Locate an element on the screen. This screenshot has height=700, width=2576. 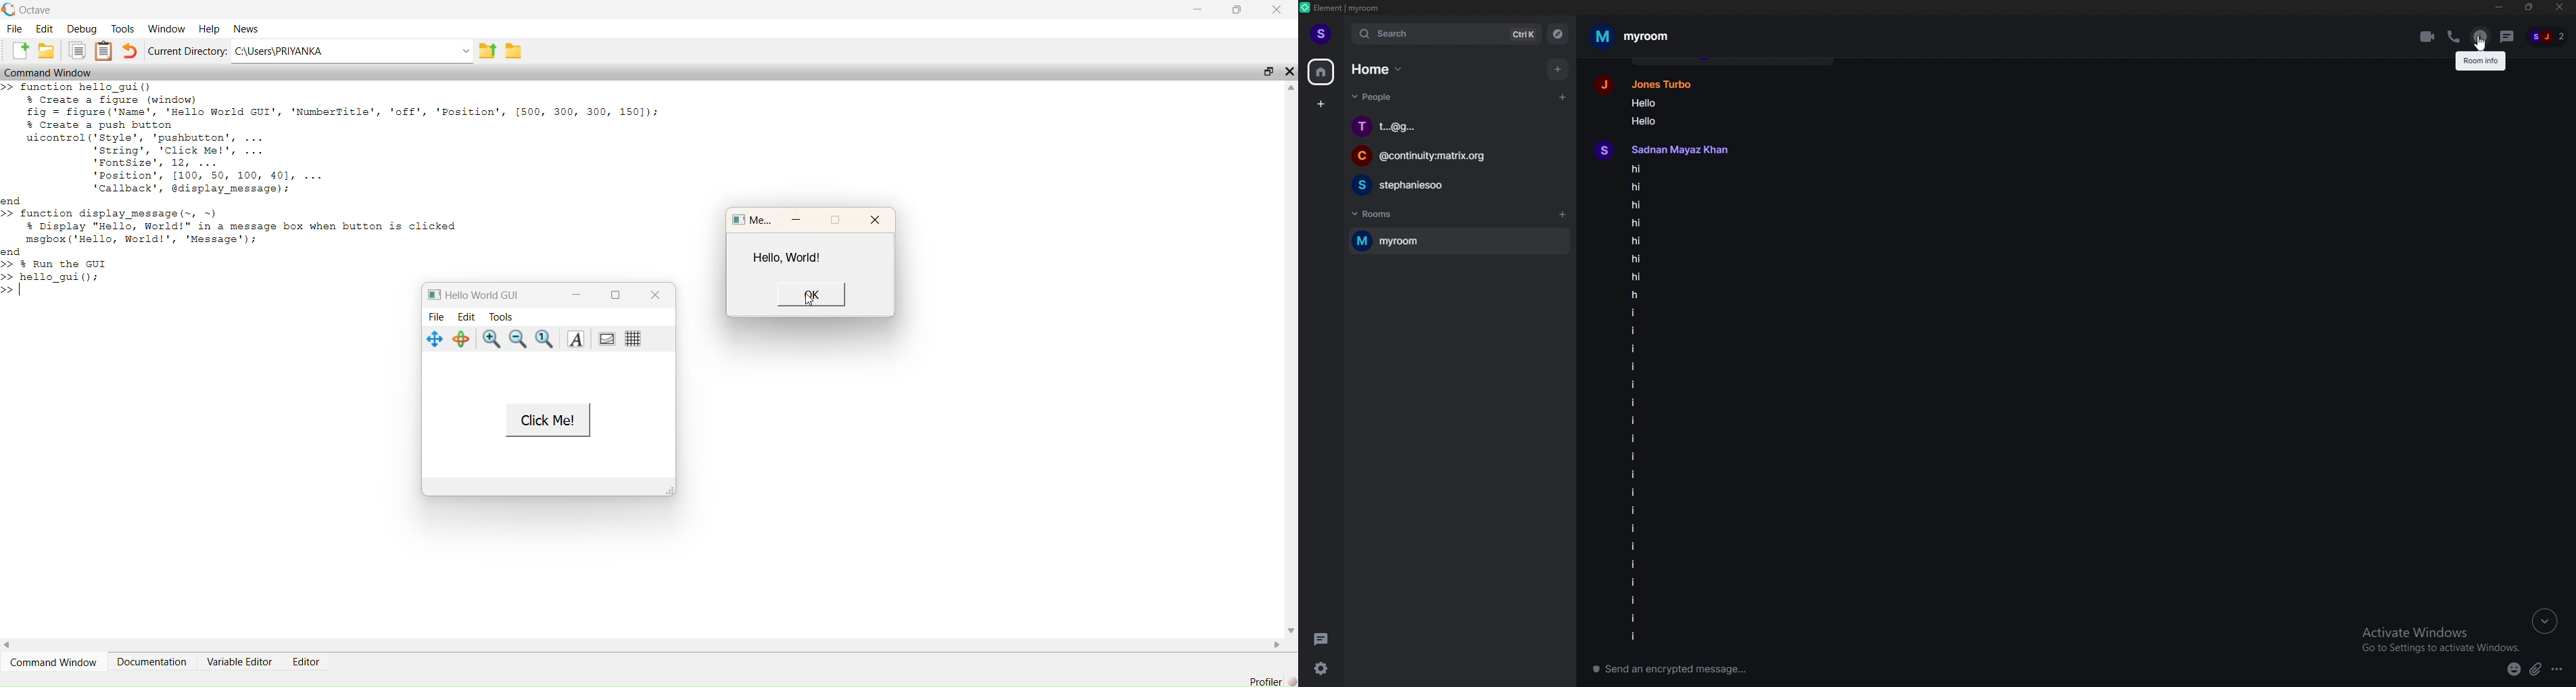
EE  —
> function hello_gui()
$ Create a figure (window)
fig = figure ('Name', 'Hello World GUI', 'NumberTitle', 'off', 'Position', [500, 300, 300, 1501);
$ Create a push button
uicontrol('style', 'pushbutton', ...
string’, 'Click Me!', ...
'Fontsize', 12, ...
'Position’, [100, 50, 100, 401, ...
callback’, display message);
nd
> function display message (~, ~)
$ Display "Hello, World!" in a message box when button is clicked
msgbox ('Hello, World!', 'Message');
nd
> % Run the GUI
> hello guil(): is located at coordinates (329, 183).